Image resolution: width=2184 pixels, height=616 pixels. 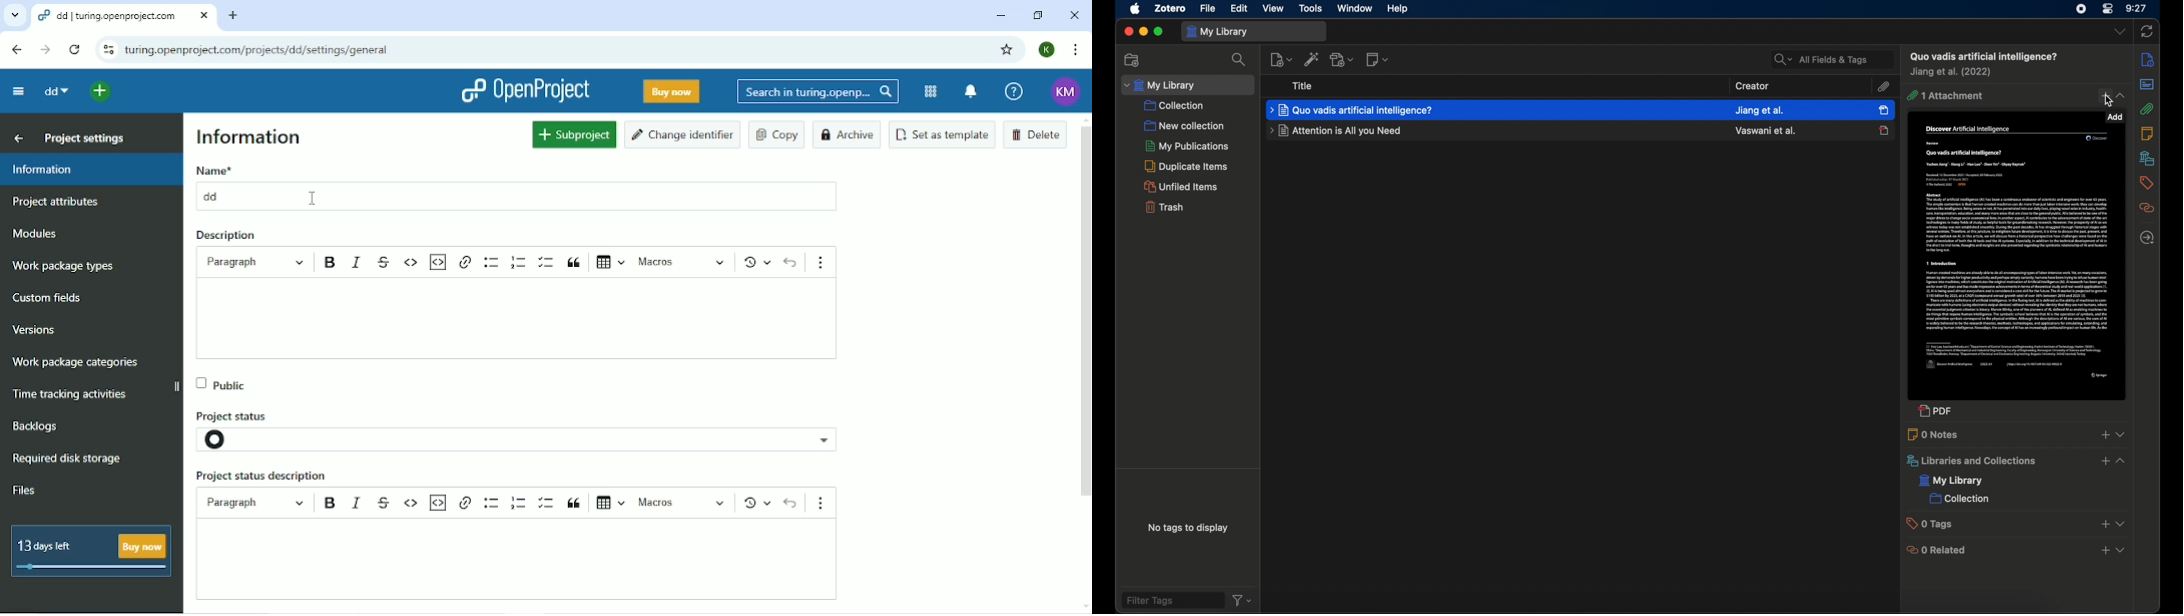 What do you see at coordinates (1760, 109) in the screenshot?
I see `creator` at bounding box center [1760, 109].